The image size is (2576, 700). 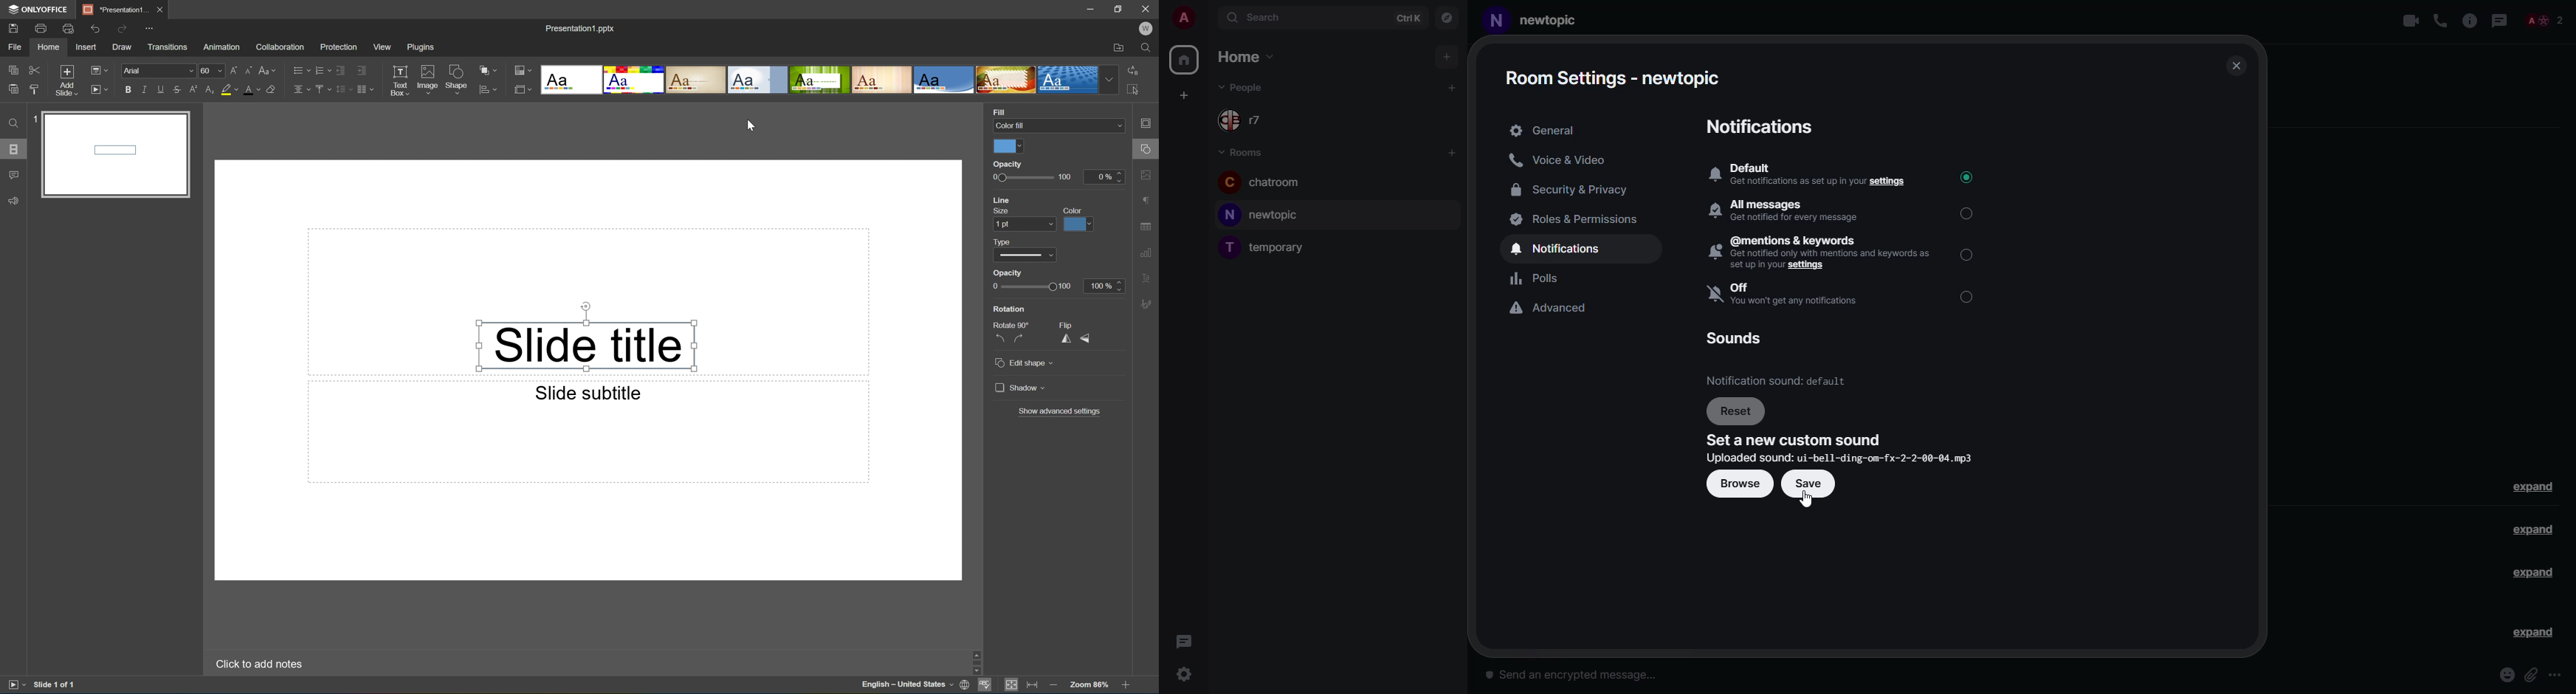 What do you see at coordinates (143, 88) in the screenshot?
I see `Italic` at bounding box center [143, 88].